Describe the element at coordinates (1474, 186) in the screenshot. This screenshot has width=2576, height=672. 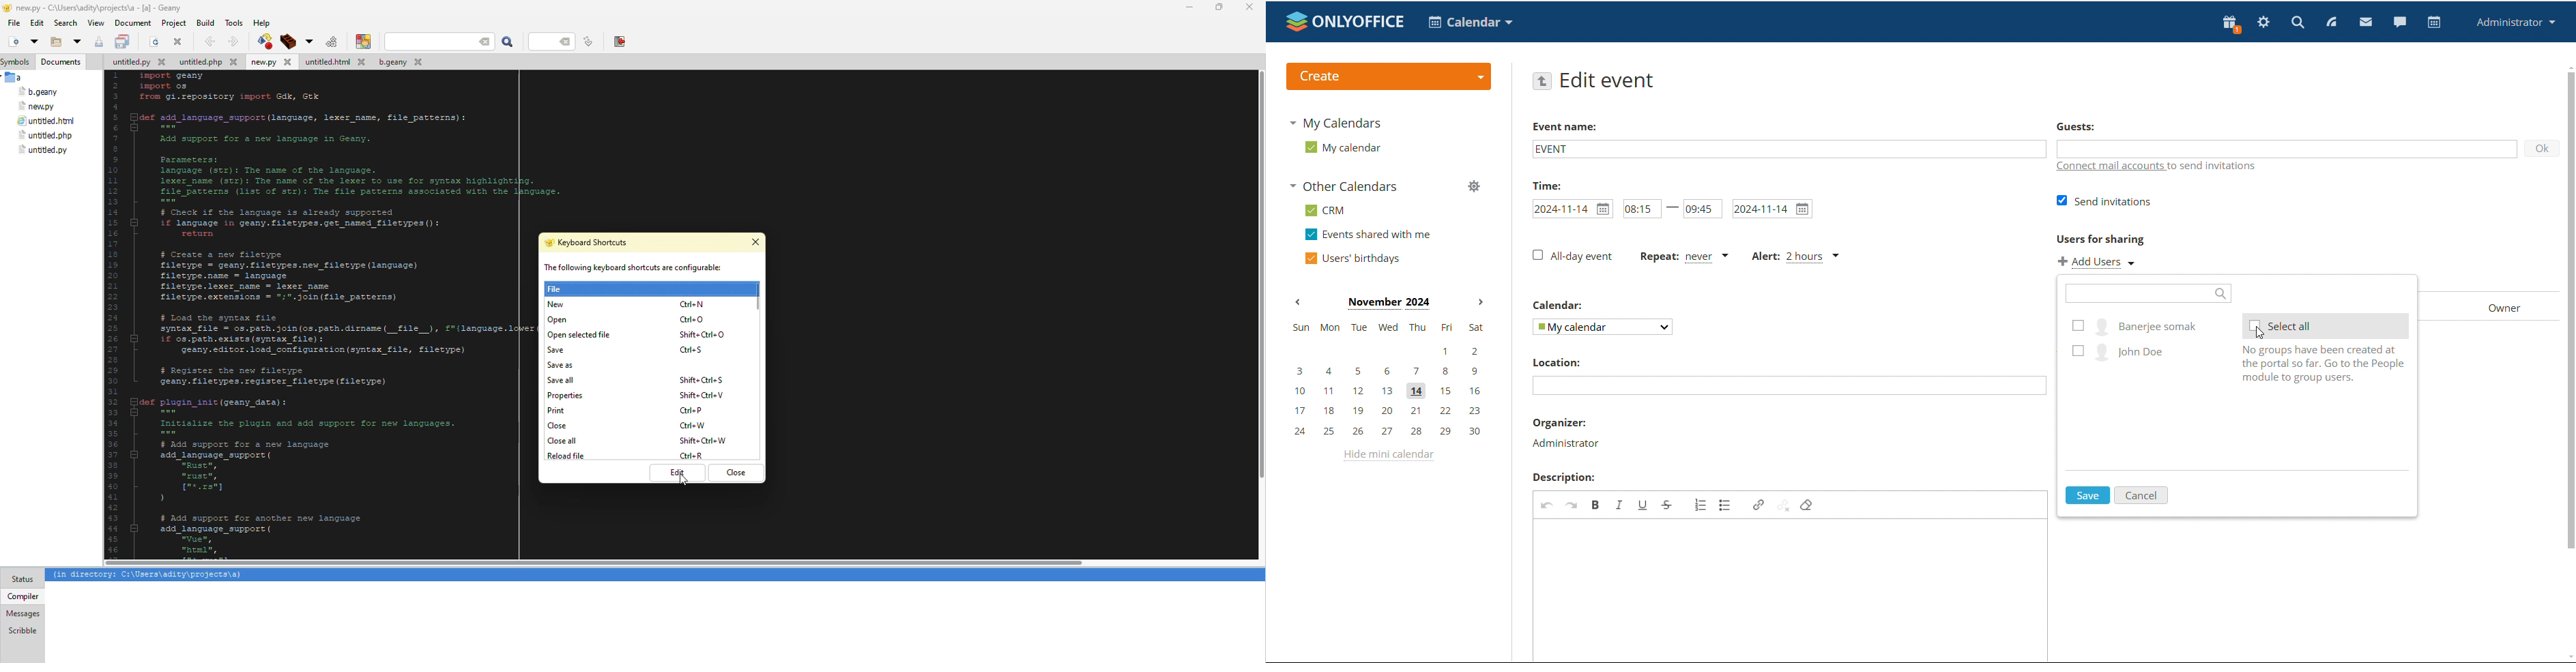
I see `manage` at that location.